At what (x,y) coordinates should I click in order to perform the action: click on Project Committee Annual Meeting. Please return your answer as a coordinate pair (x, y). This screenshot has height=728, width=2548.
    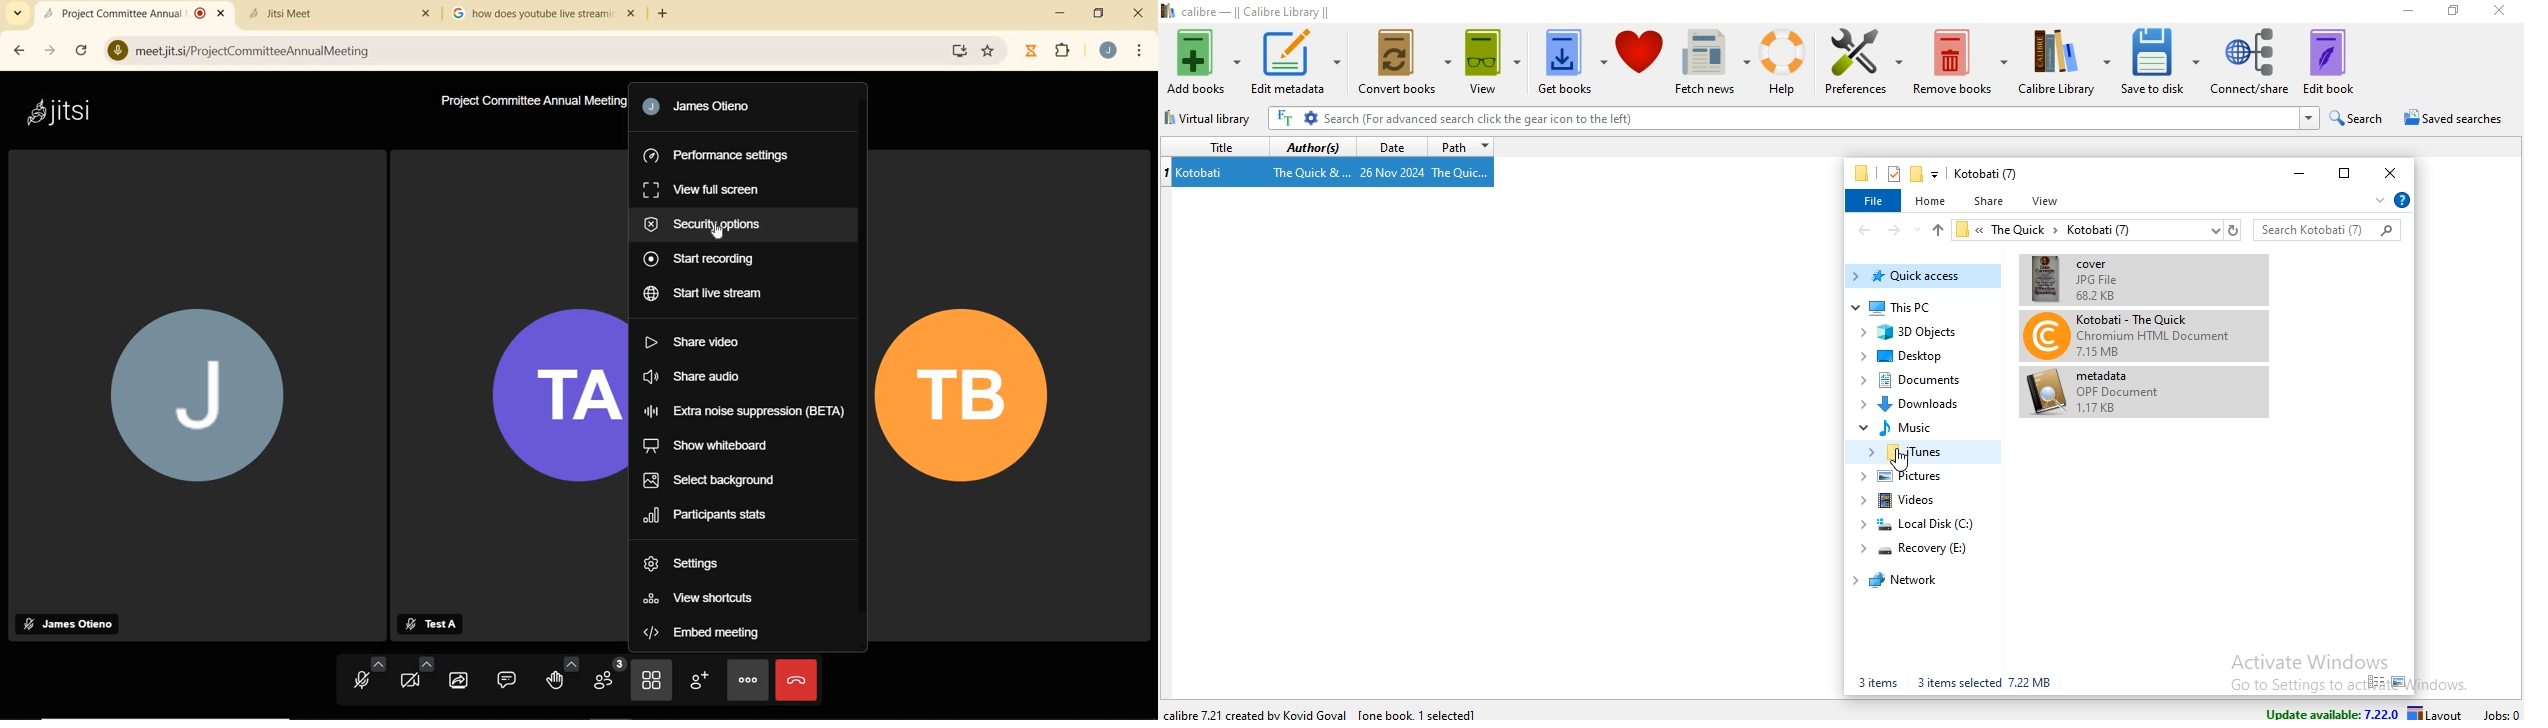
    Looking at the image, I should click on (533, 102).